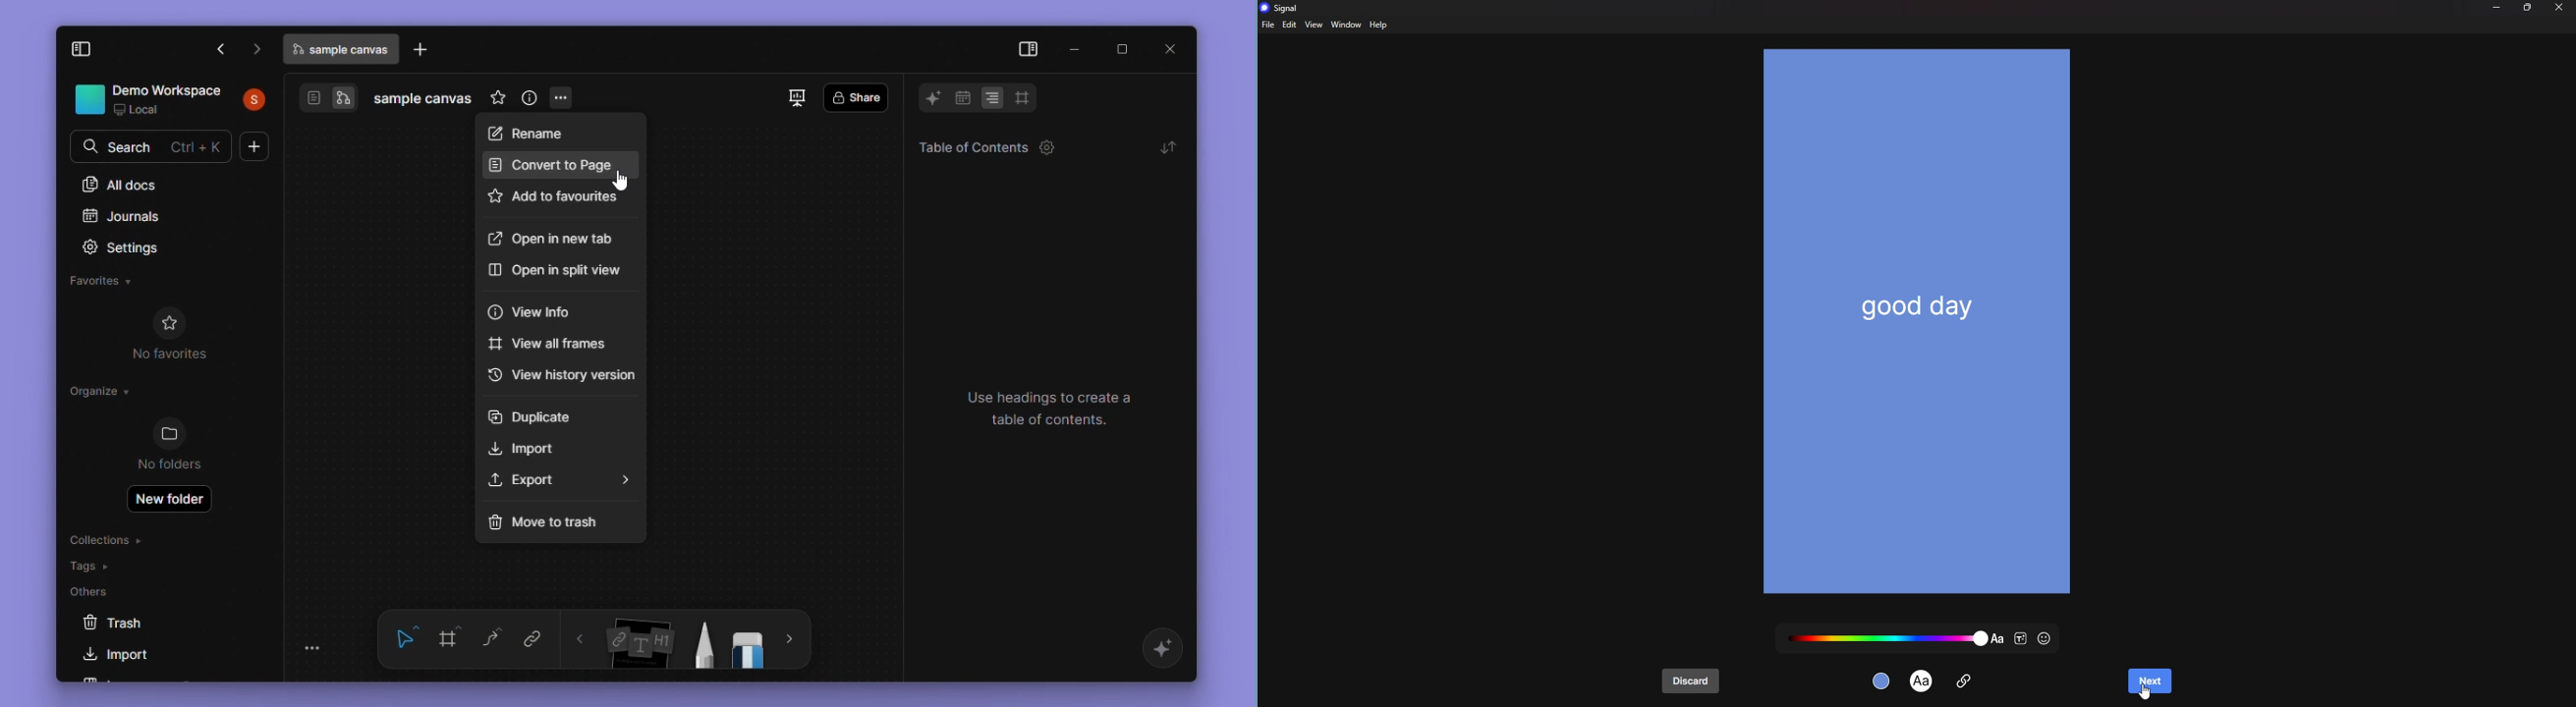 The height and width of the screenshot is (728, 2576). I want to click on text, so click(1998, 639).